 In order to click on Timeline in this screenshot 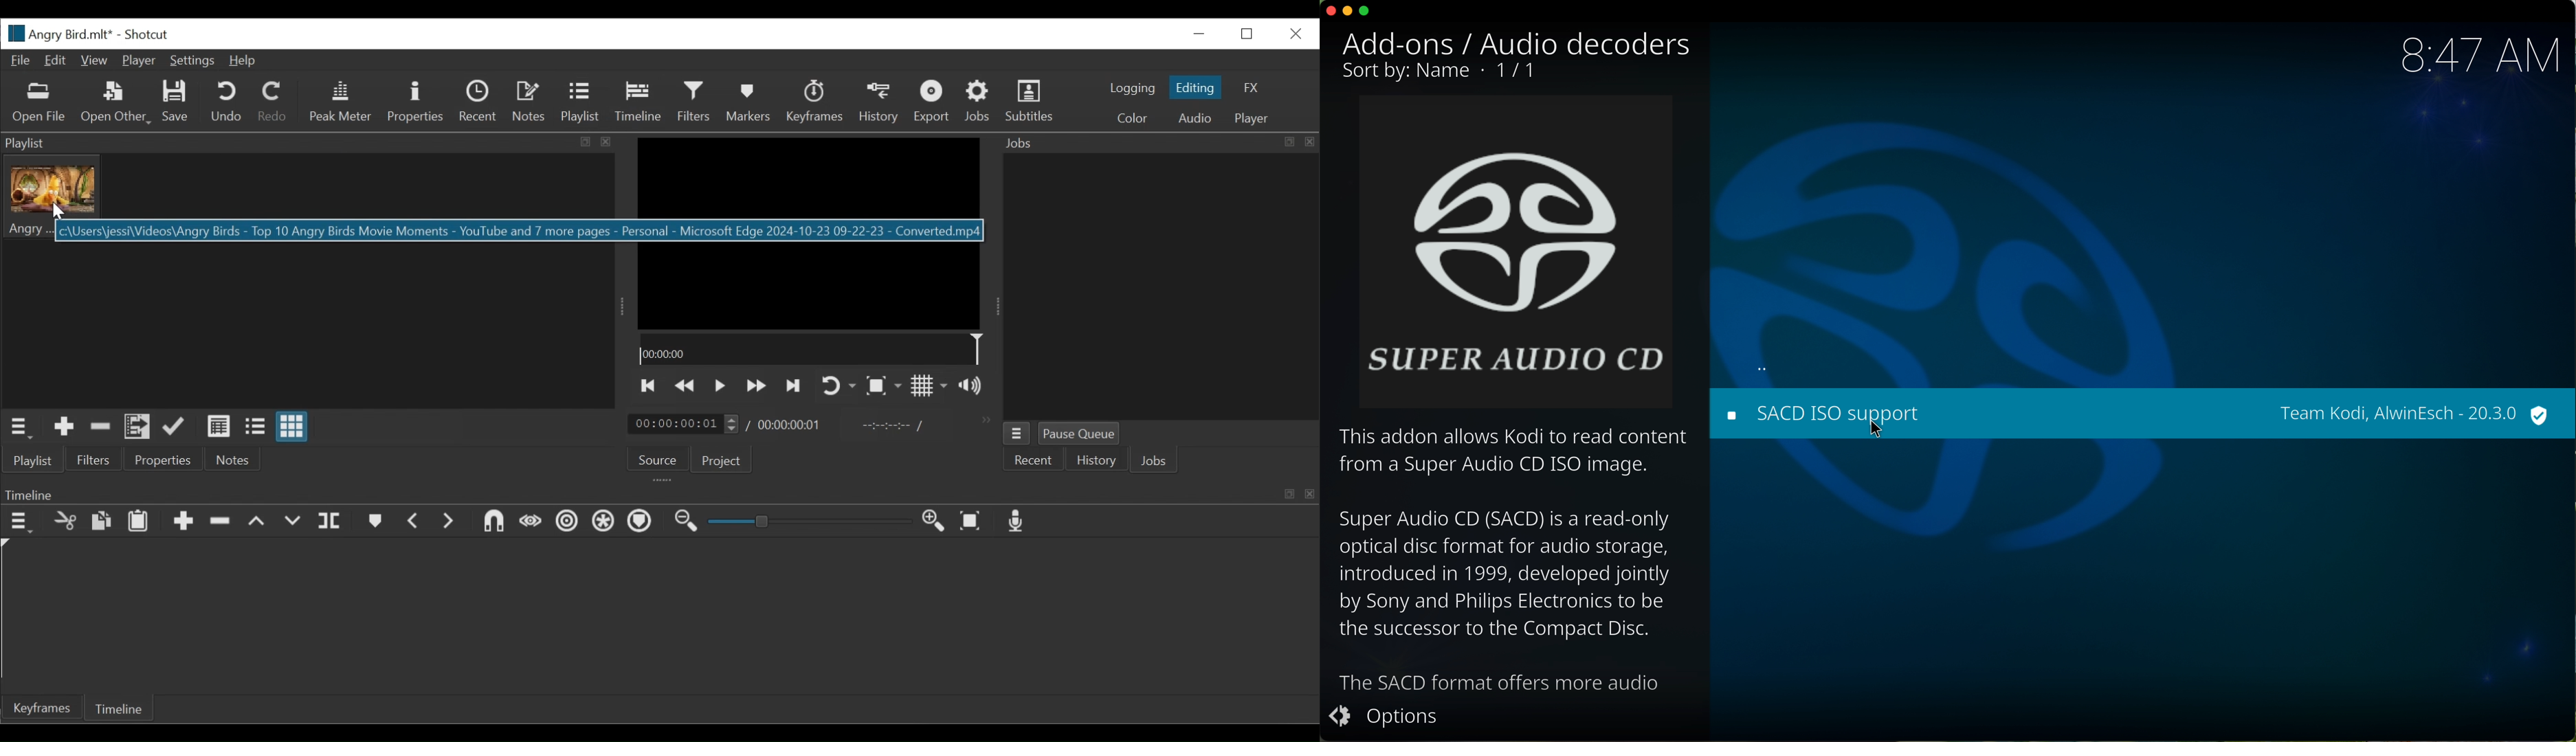, I will do `click(638, 102)`.